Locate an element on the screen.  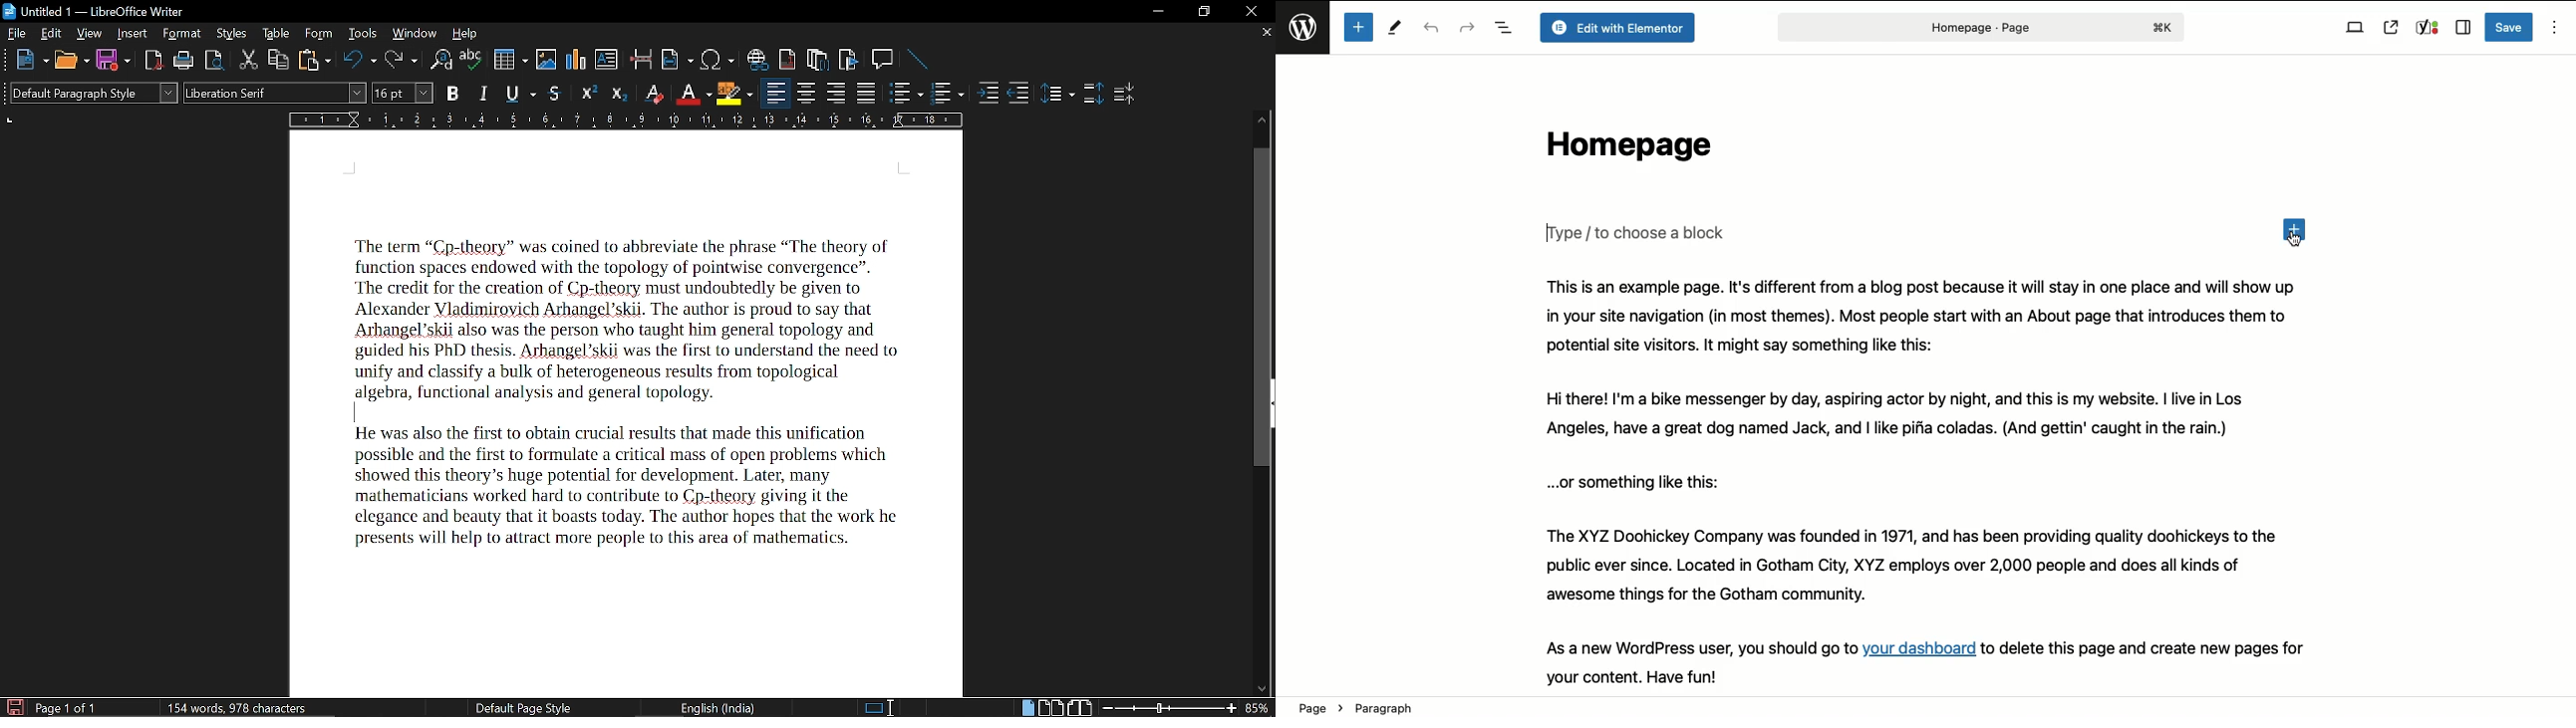
Sidebar is located at coordinates (2463, 28).